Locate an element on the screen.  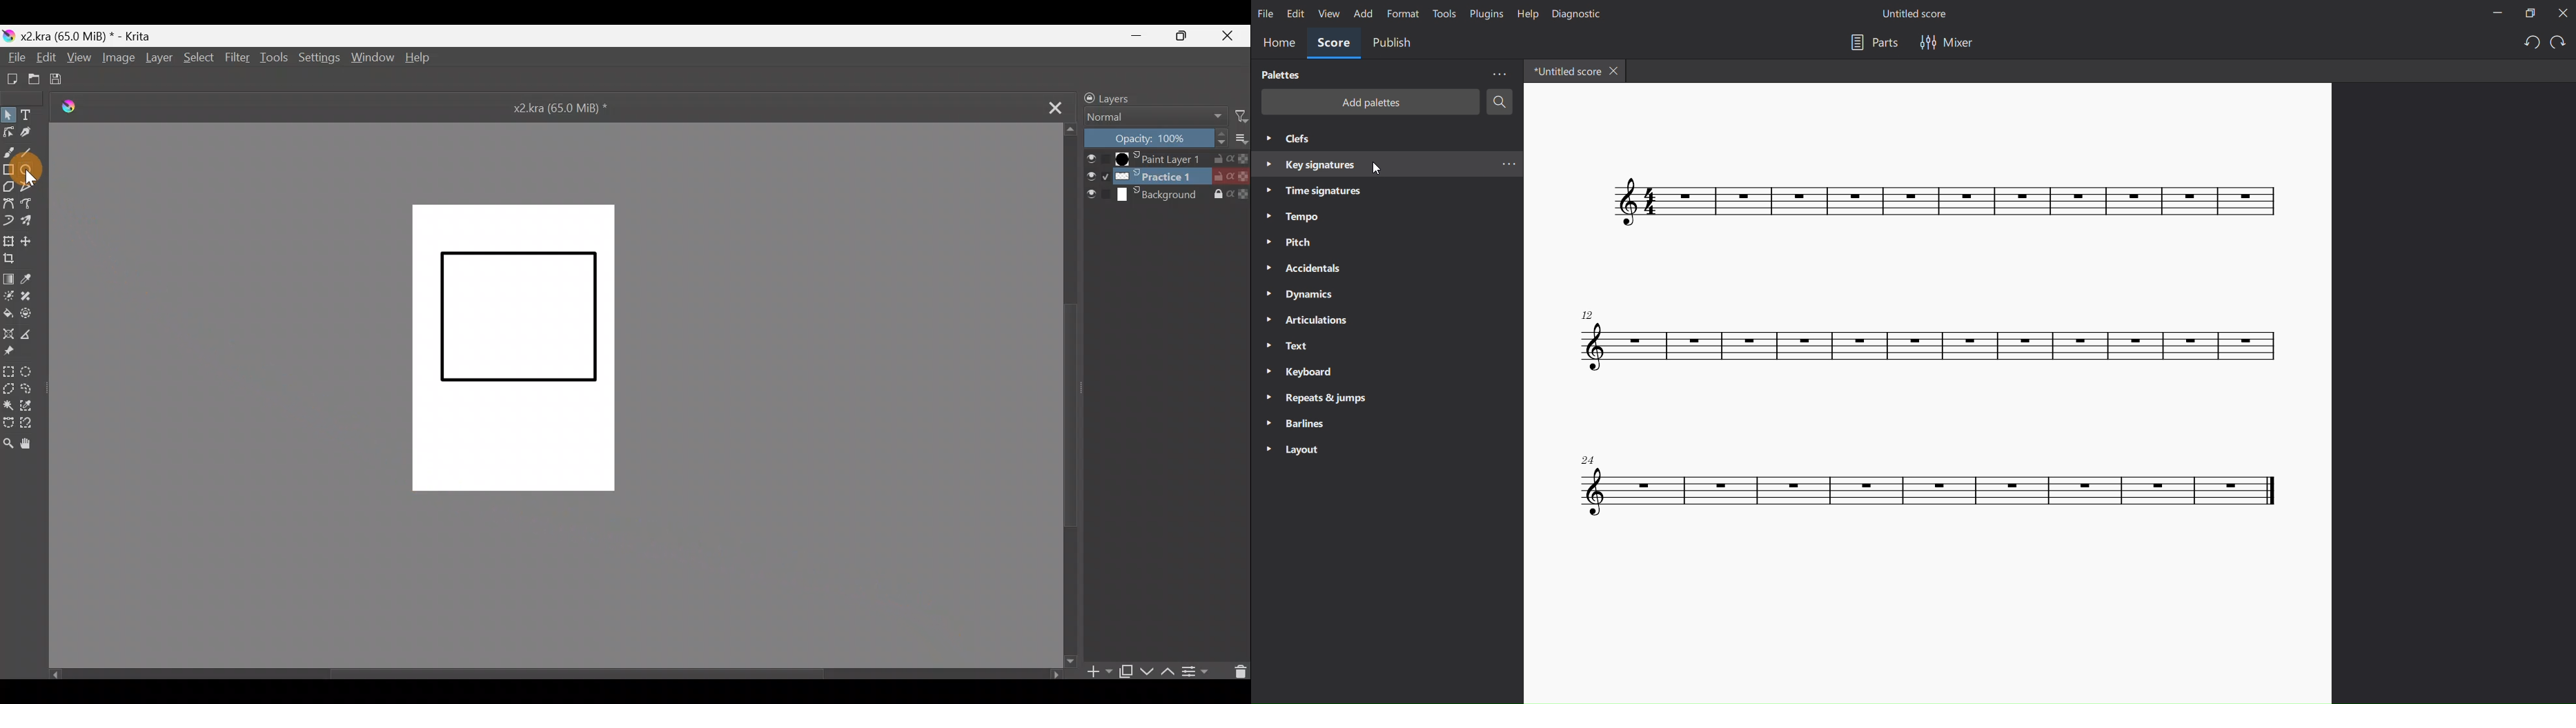
Reference images tool is located at coordinates (14, 353).